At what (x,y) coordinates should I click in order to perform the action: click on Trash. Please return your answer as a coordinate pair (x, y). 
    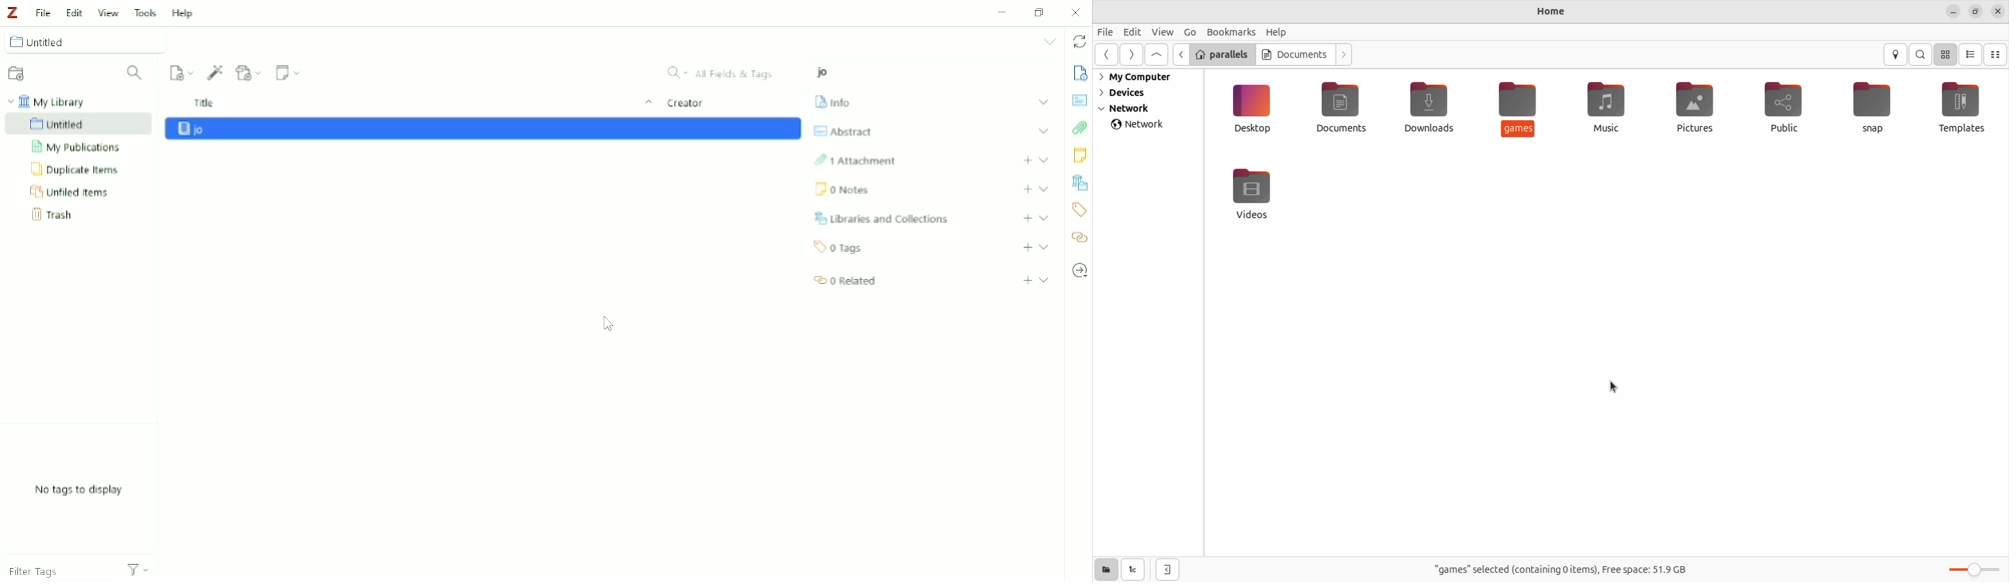
    Looking at the image, I should click on (58, 215).